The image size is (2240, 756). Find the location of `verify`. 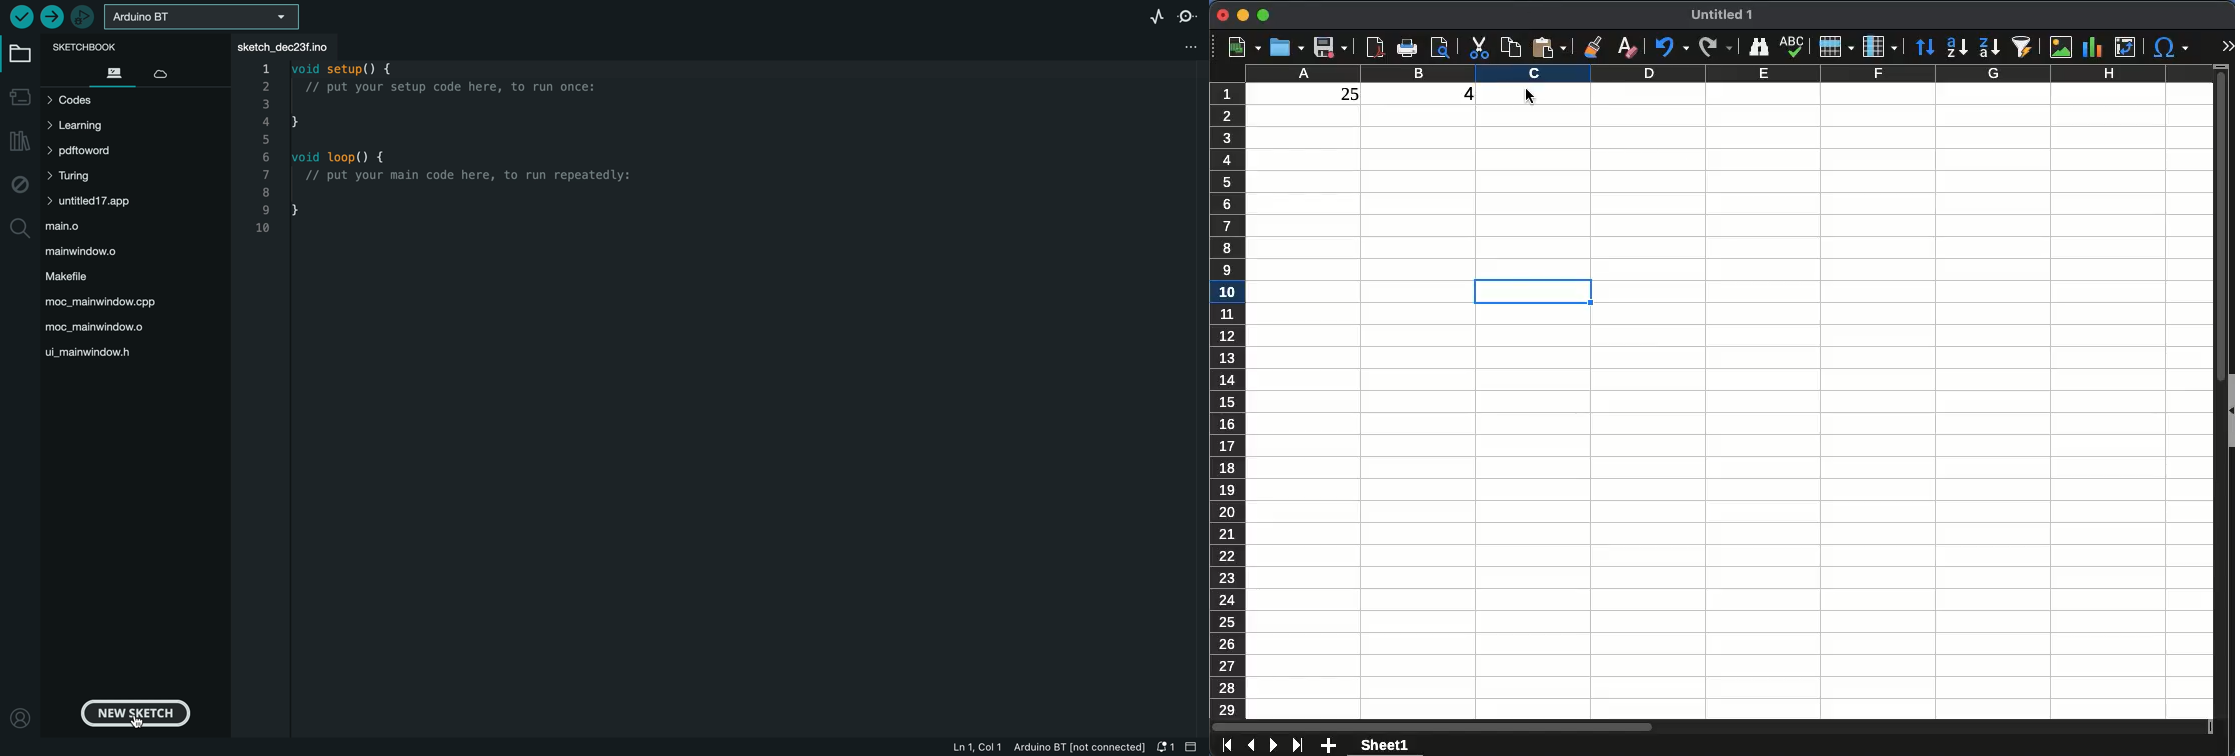

verify is located at coordinates (20, 16).